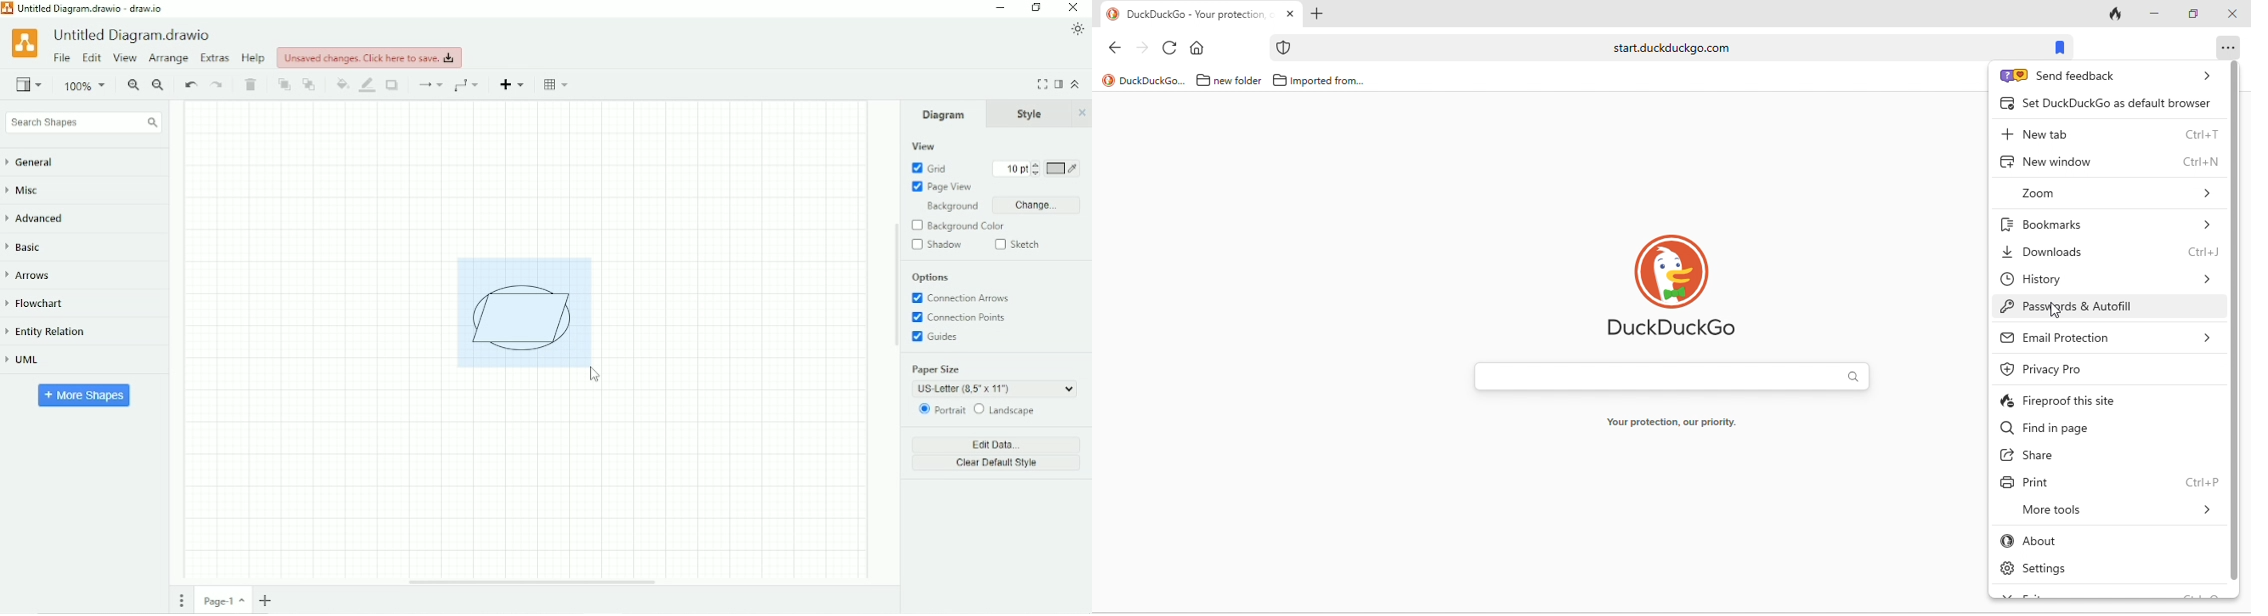 This screenshot has height=616, width=2268. What do you see at coordinates (2110, 338) in the screenshot?
I see `email protection` at bounding box center [2110, 338].